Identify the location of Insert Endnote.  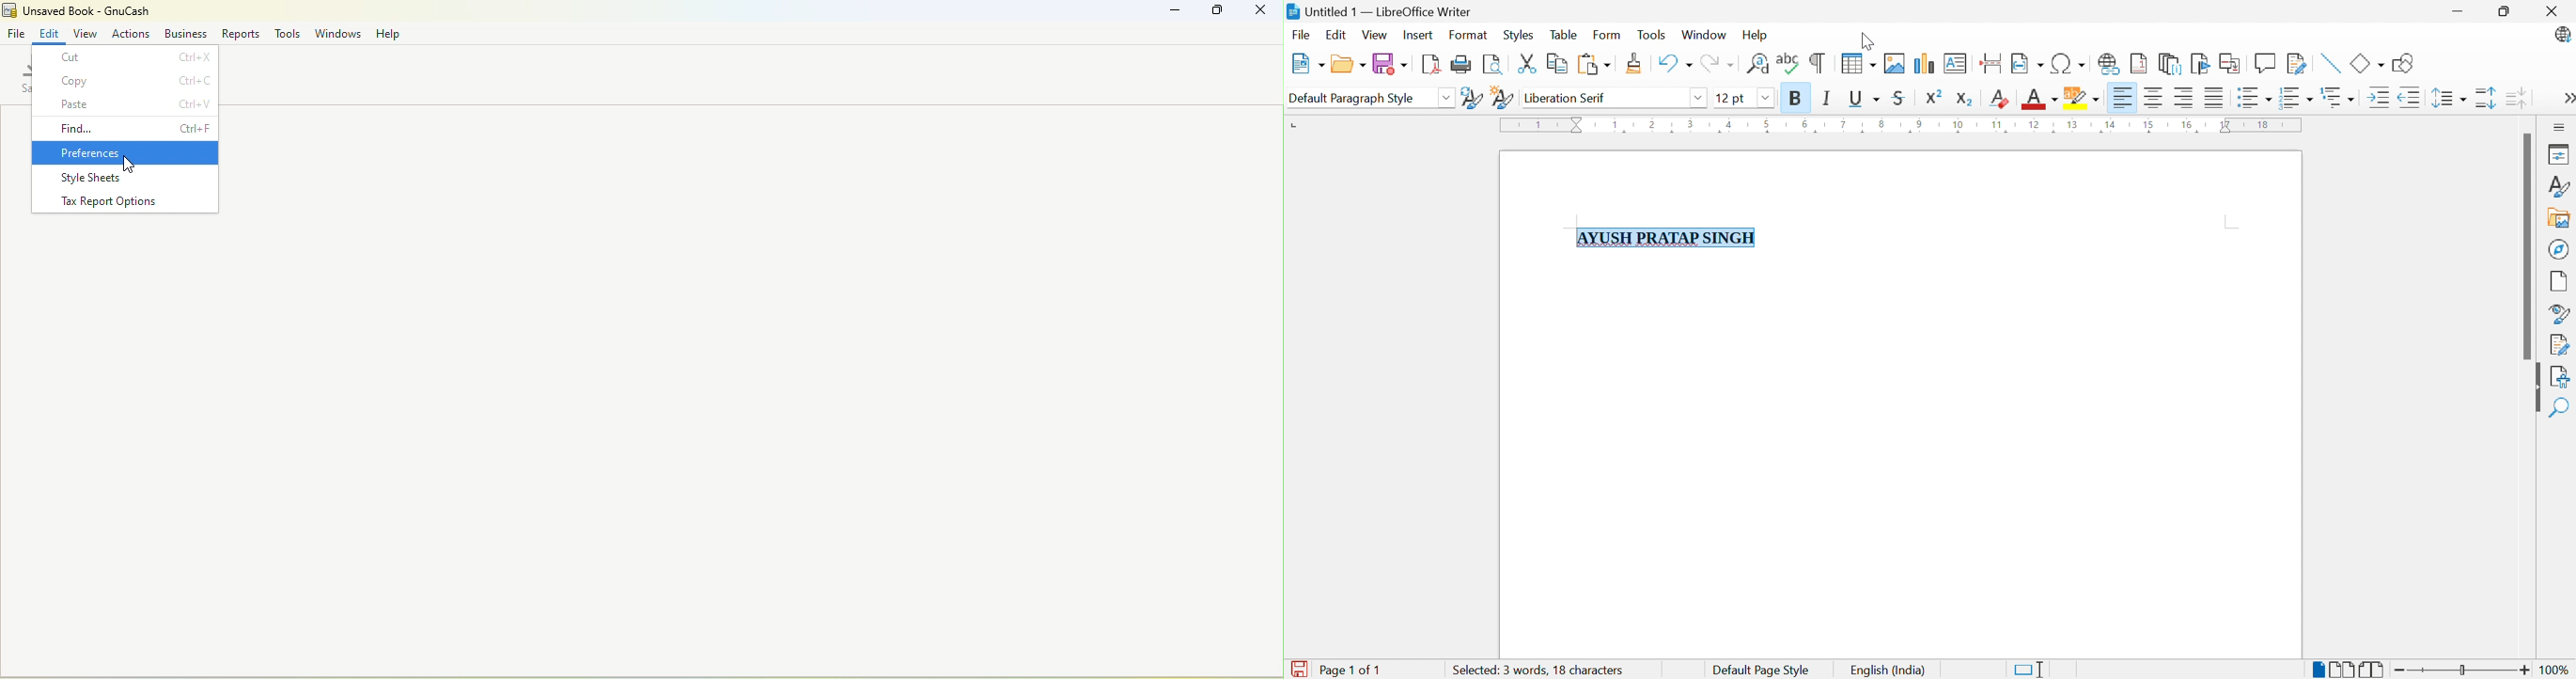
(2168, 65).